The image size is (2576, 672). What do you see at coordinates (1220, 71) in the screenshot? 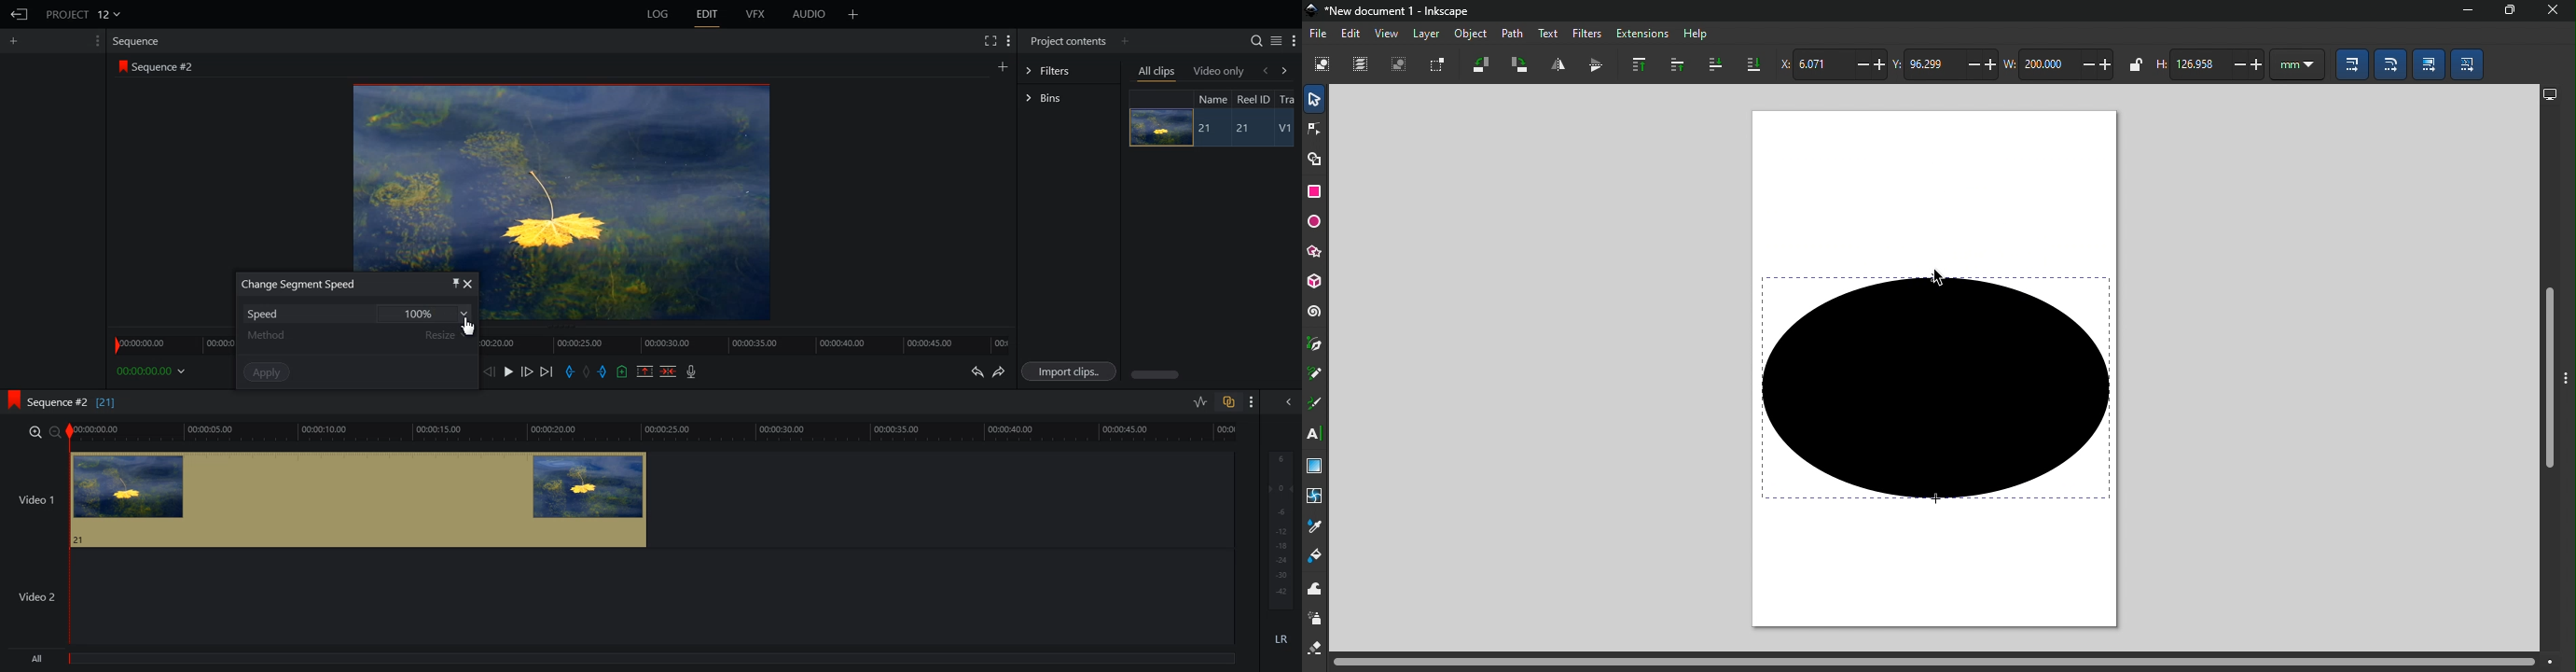
I see `Video only` at bounding box center [1220, 71].